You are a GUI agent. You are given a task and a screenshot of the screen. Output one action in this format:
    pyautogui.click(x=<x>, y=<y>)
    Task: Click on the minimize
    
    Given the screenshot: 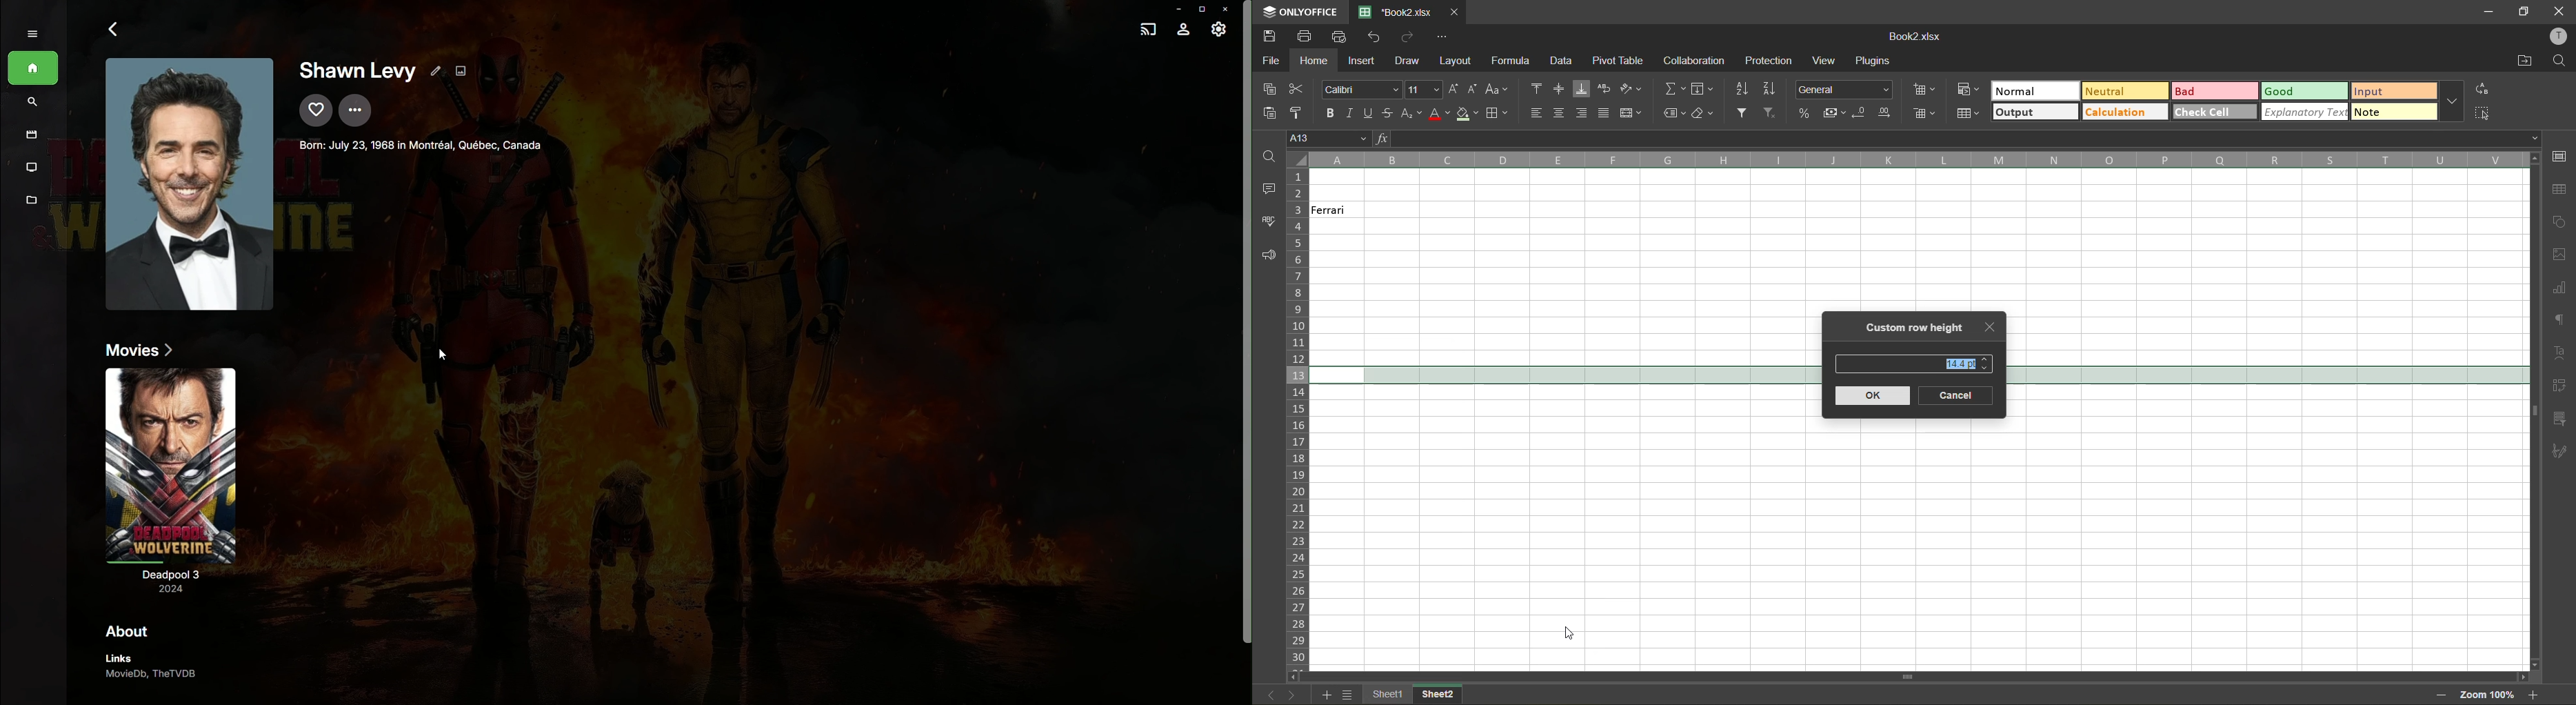 What is the action you would take?
    pyautogui.click(x=2486, y=10)
    